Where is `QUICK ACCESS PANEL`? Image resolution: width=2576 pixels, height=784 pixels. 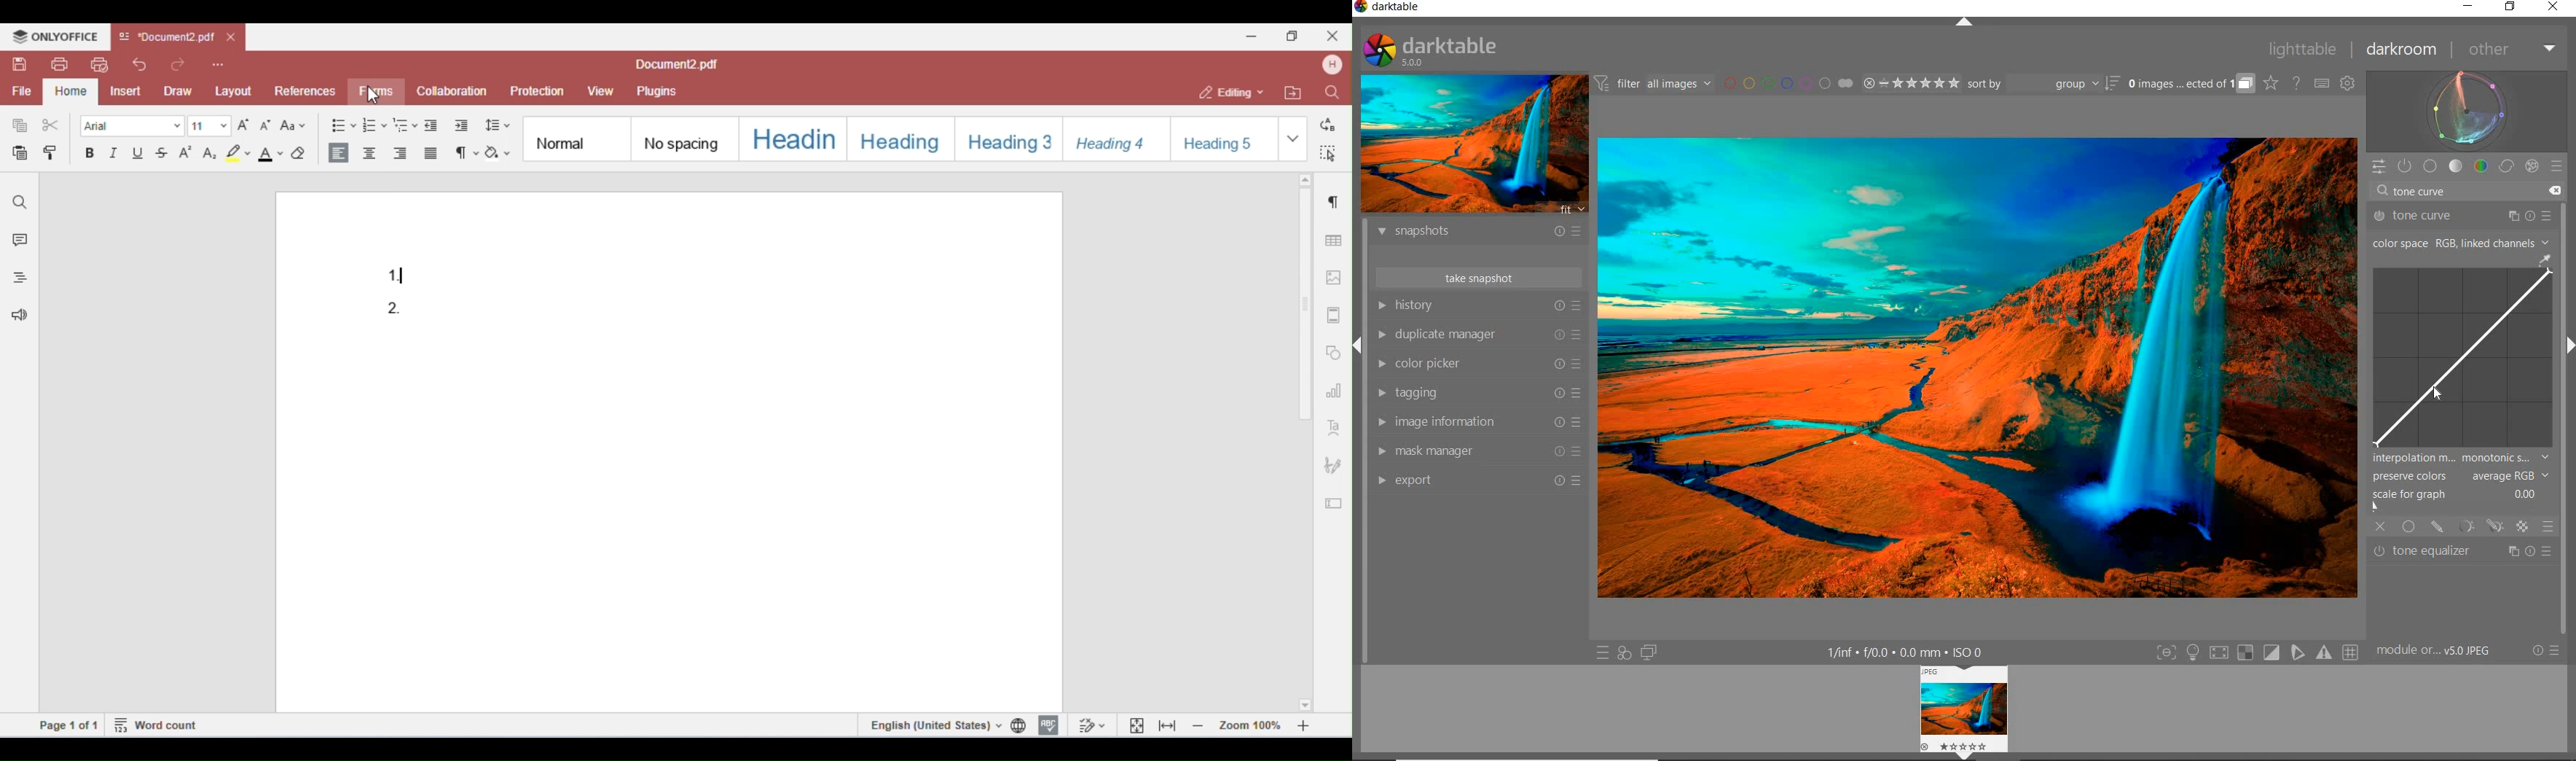
QUICK ACCESS PANEL is located at coordinates (2379, 167).